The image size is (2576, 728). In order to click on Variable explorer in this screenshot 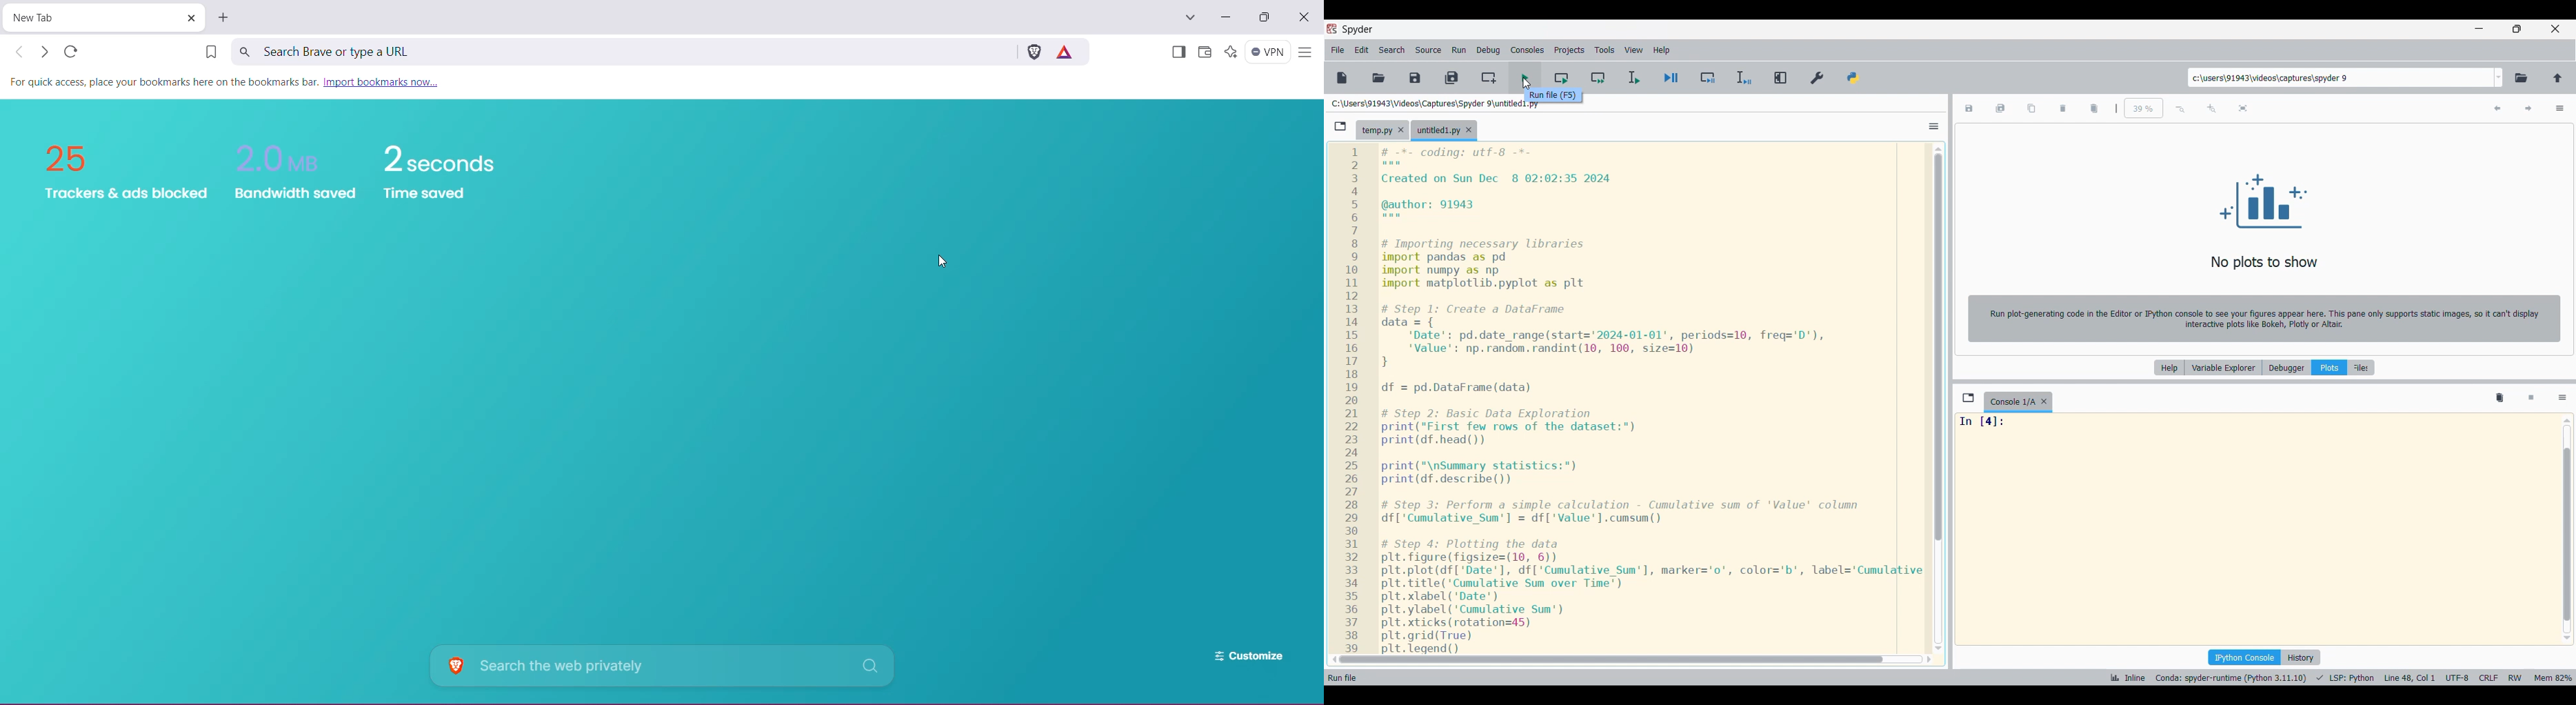, I will do `click(2223, 368)`.